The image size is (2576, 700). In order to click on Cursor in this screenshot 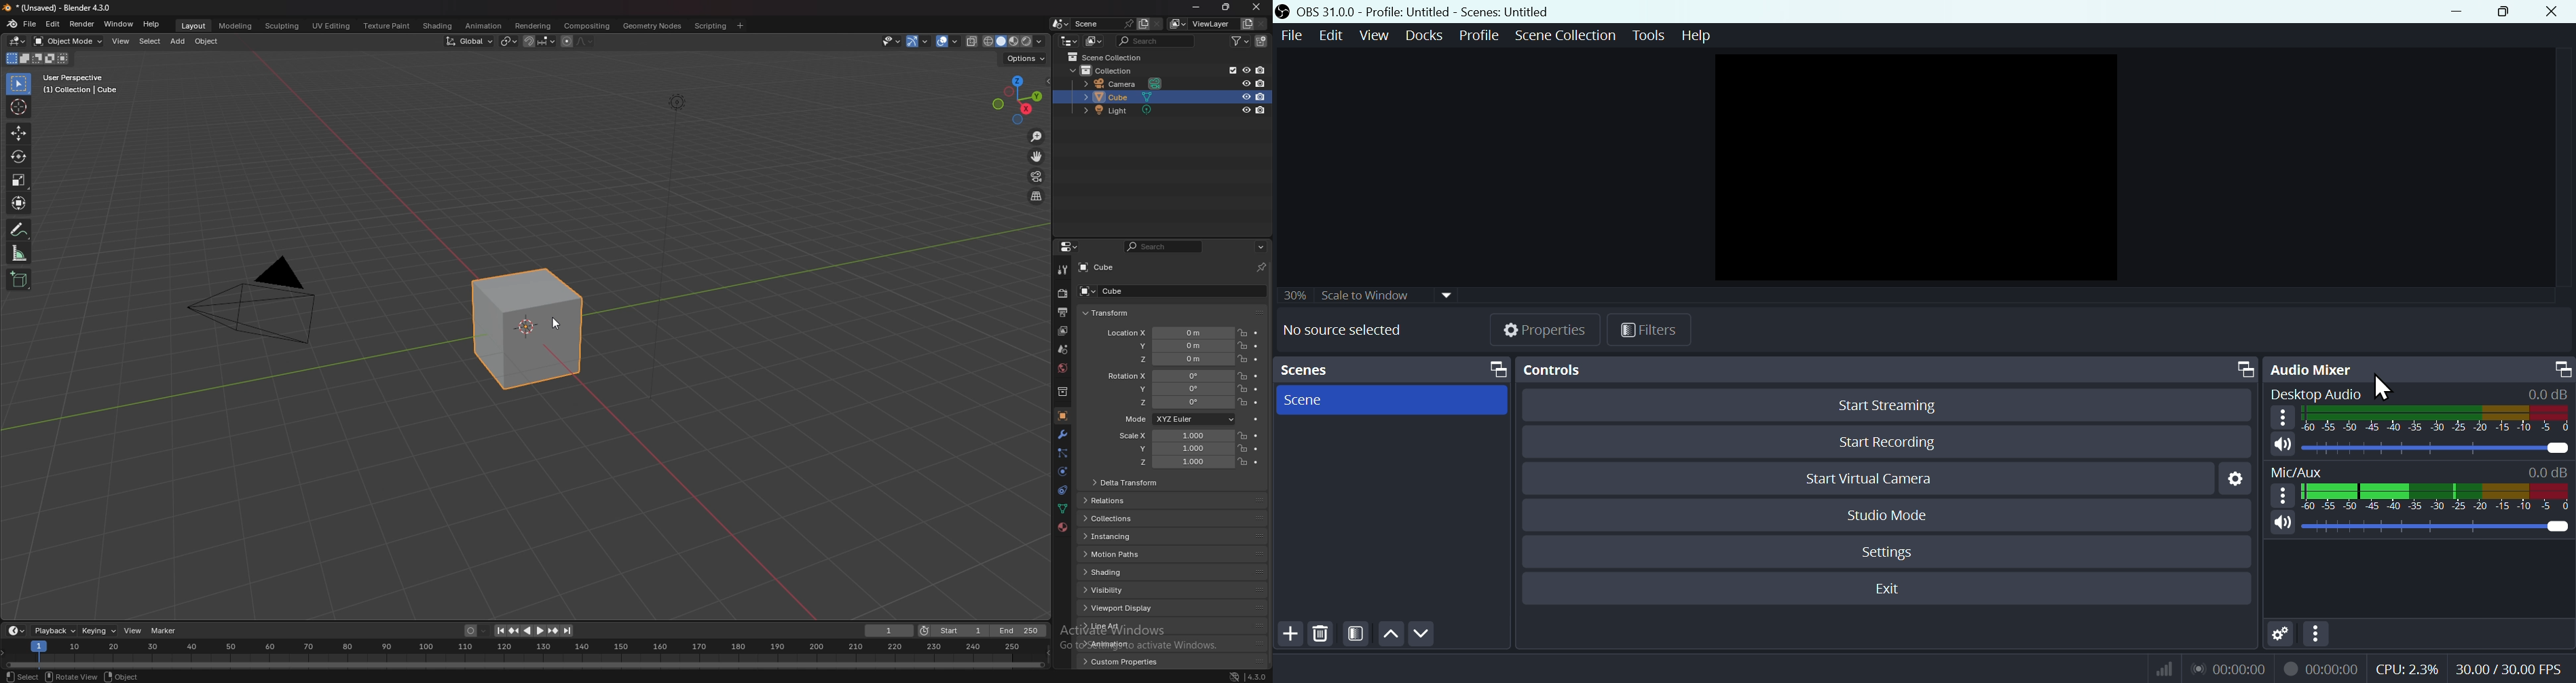, I will do `click(2385, 388)`.